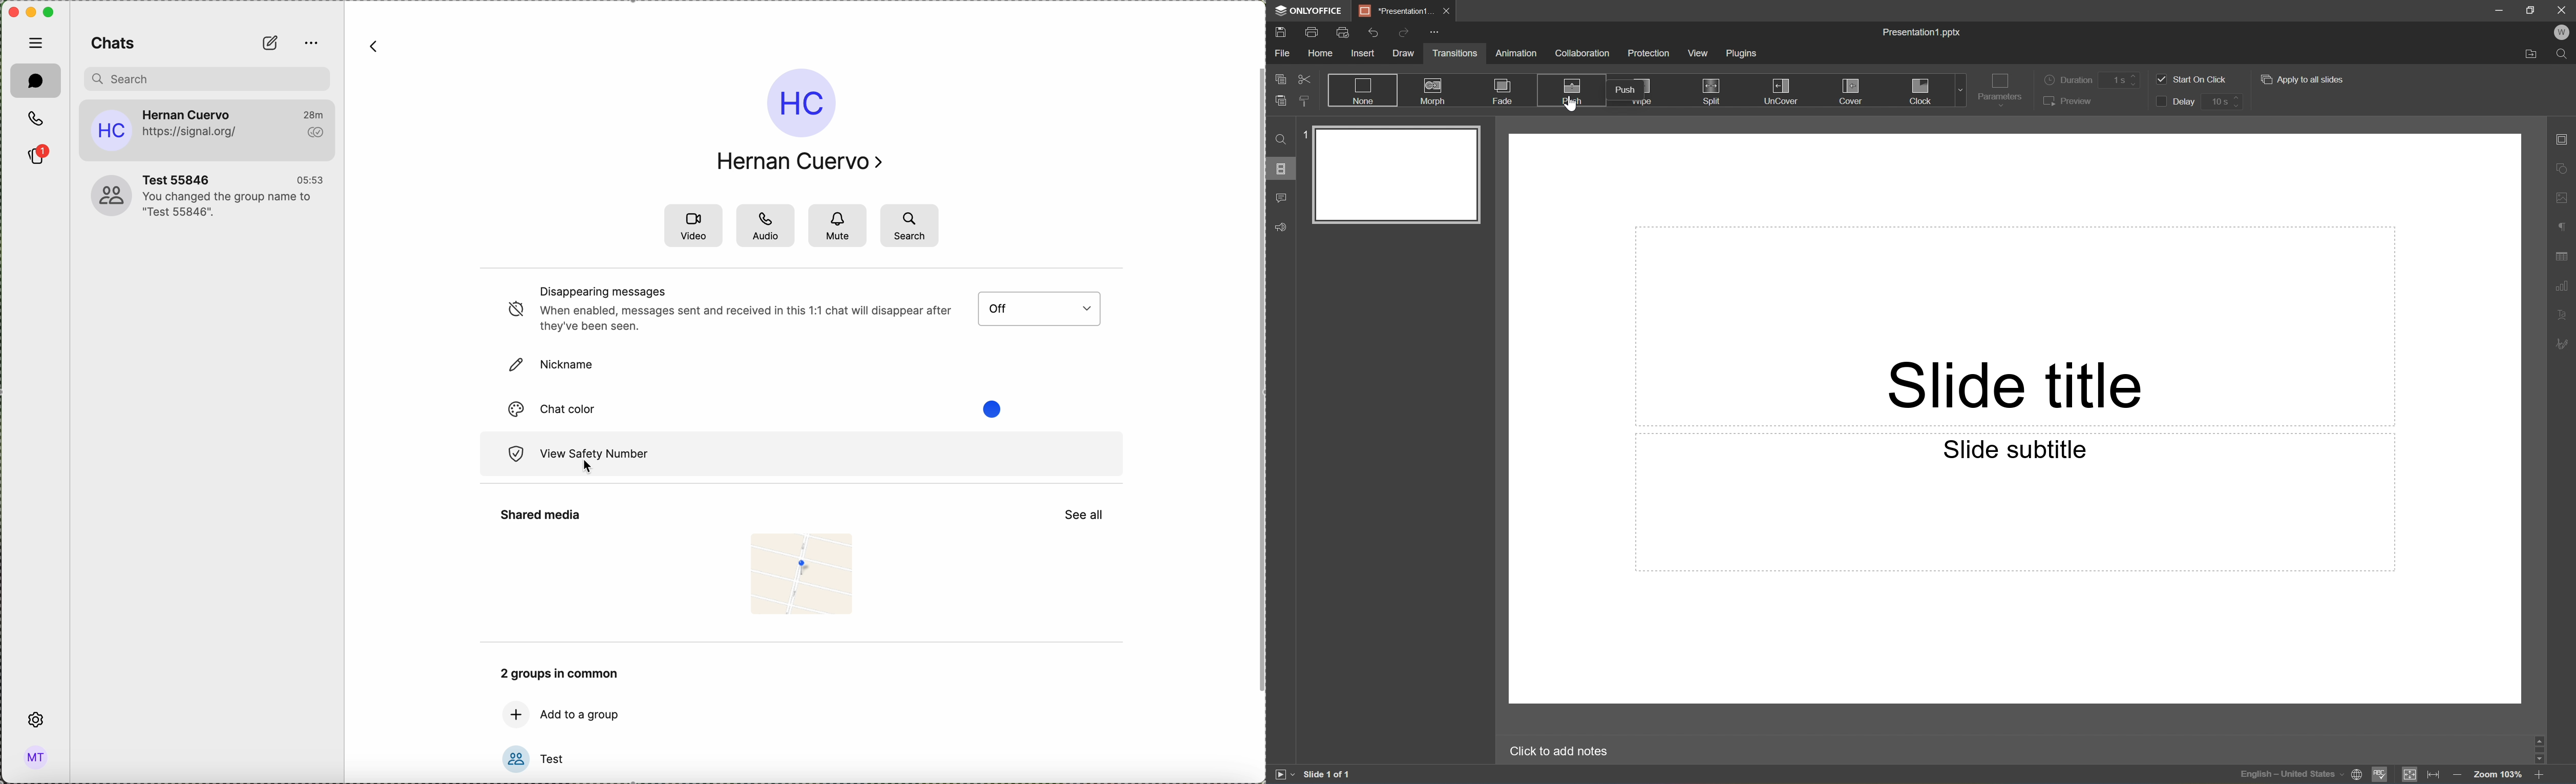 The image size is (2576, 784). Describe the element at coordinates (1280, 197) in the screenshot. I see `Comments` at that location.